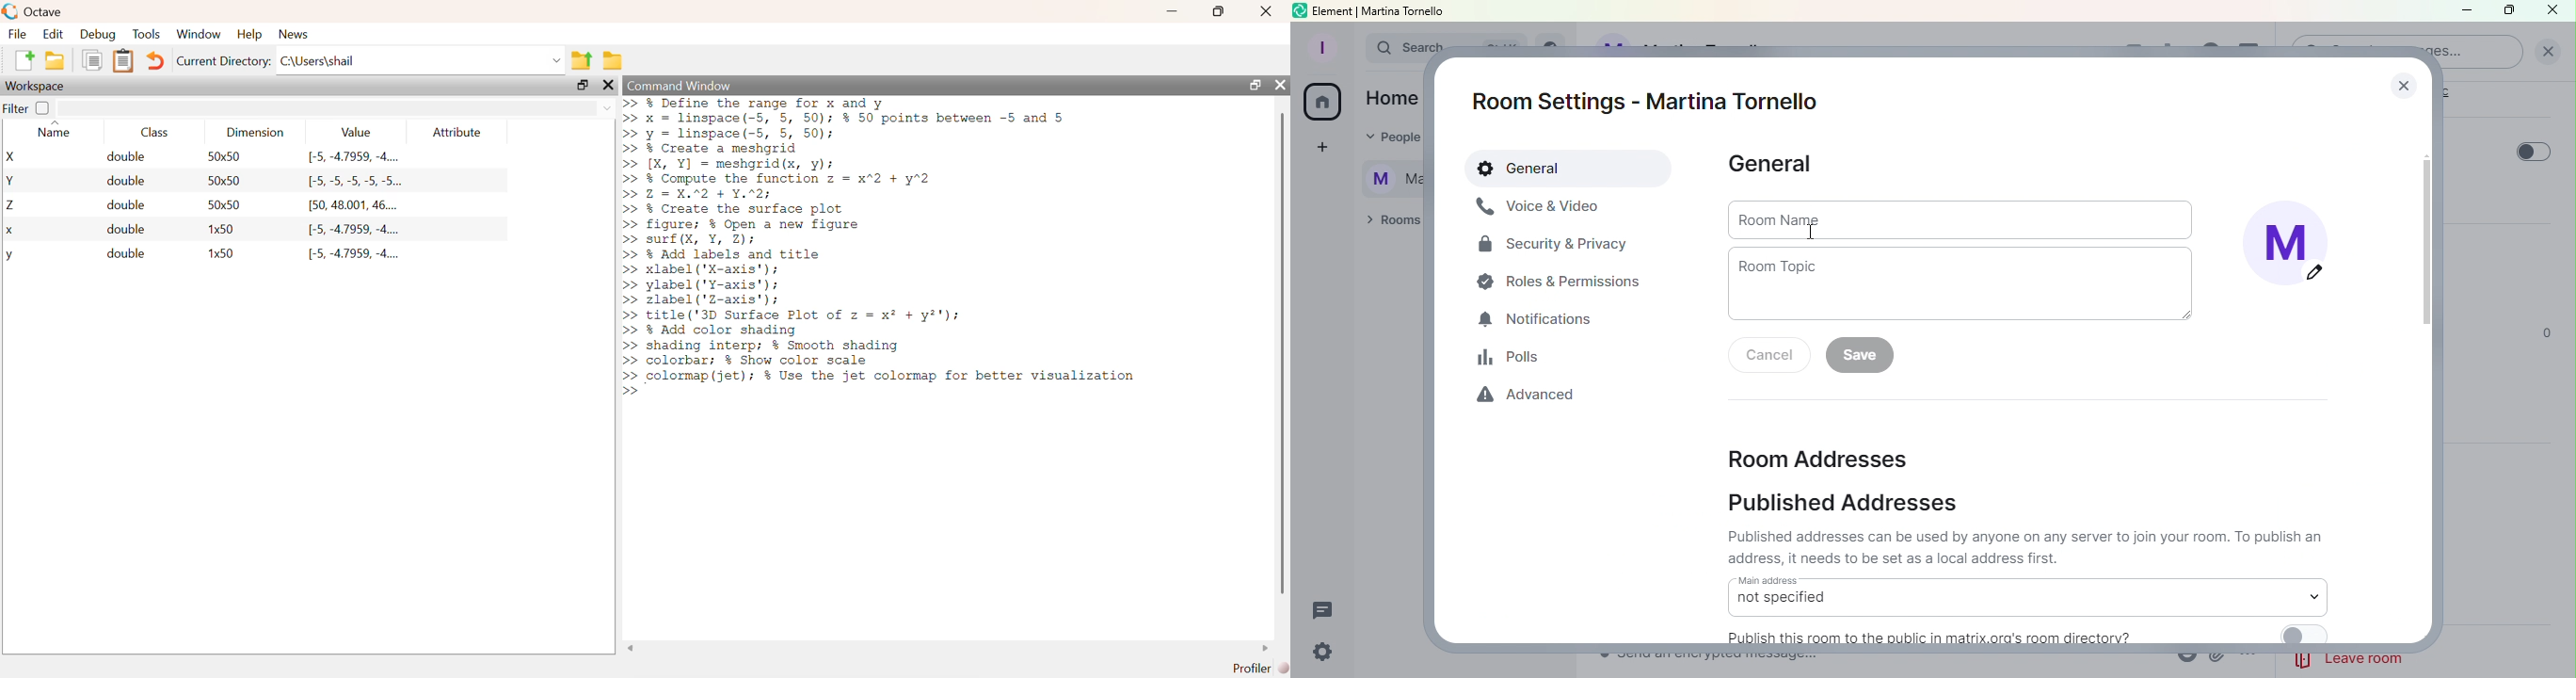 This screenshot has height=700, width=2576. Describe the element at coordinates (223, 252) in the screenshot. I see `1x50` at that location.